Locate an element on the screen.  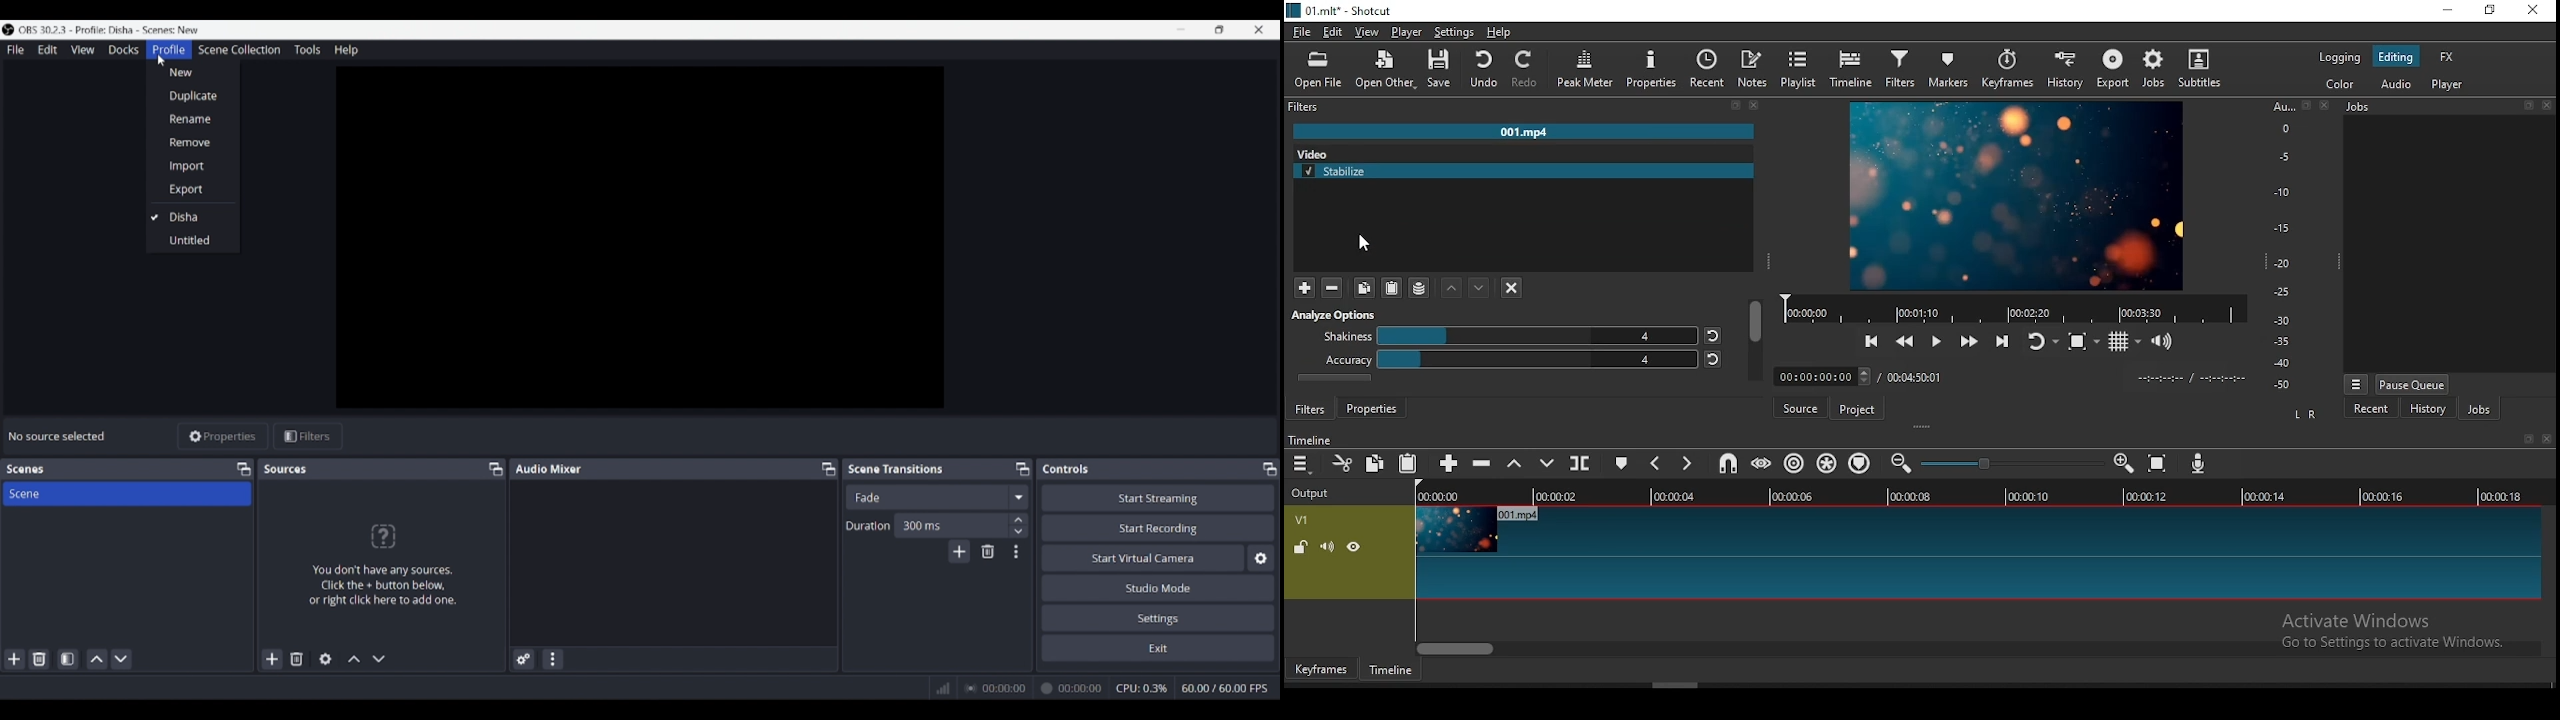
filters is located at coordinates (1903, 67).